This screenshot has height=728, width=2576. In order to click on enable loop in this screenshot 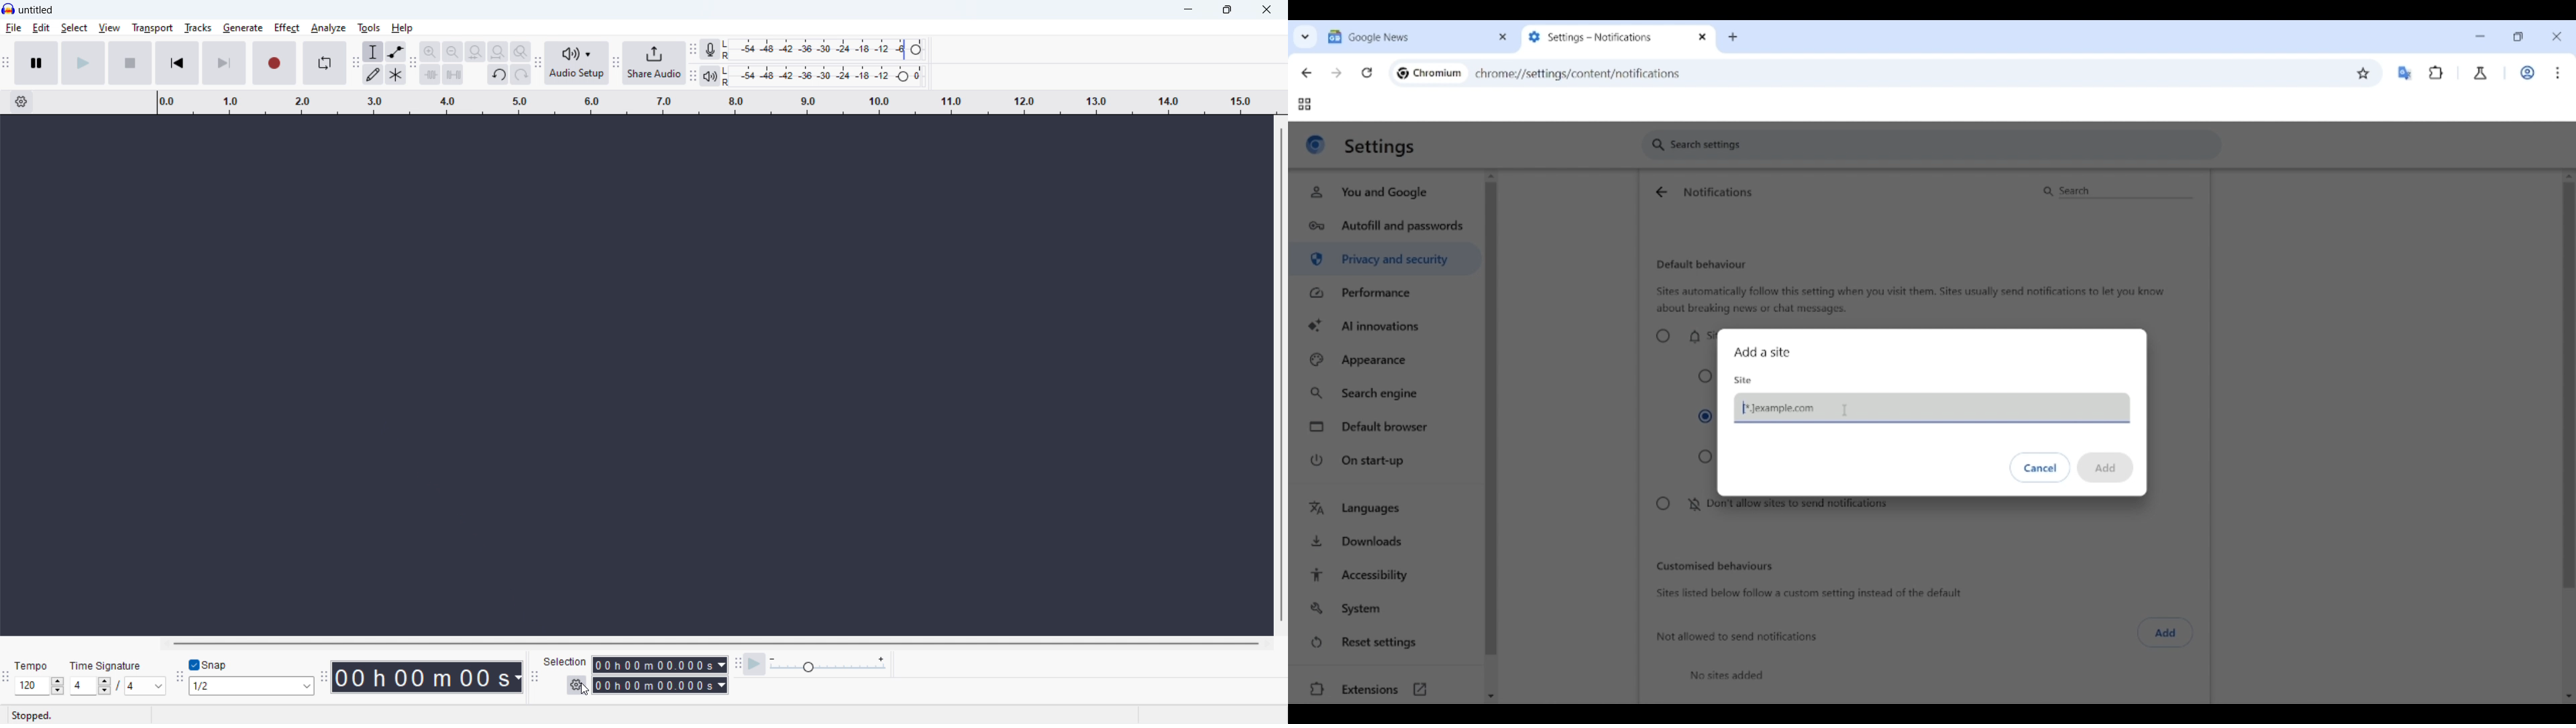, I will do `click(325, 63)`.